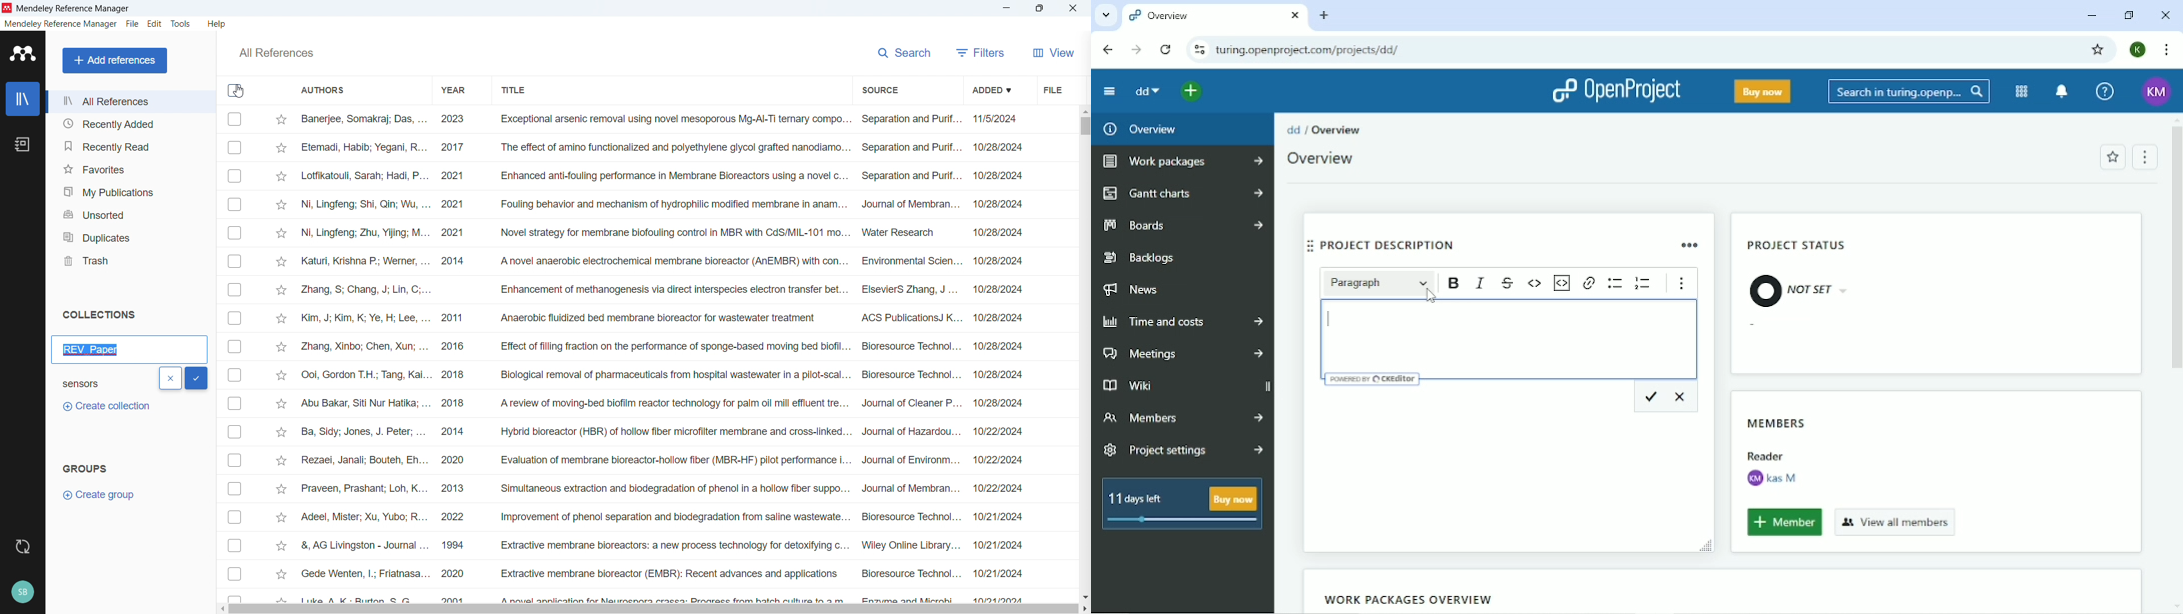 The height and width of the screenshot is (616, 2184). Describe the element at coordinates (99, 315) in the screenshot. I see `Collections ` at that location.